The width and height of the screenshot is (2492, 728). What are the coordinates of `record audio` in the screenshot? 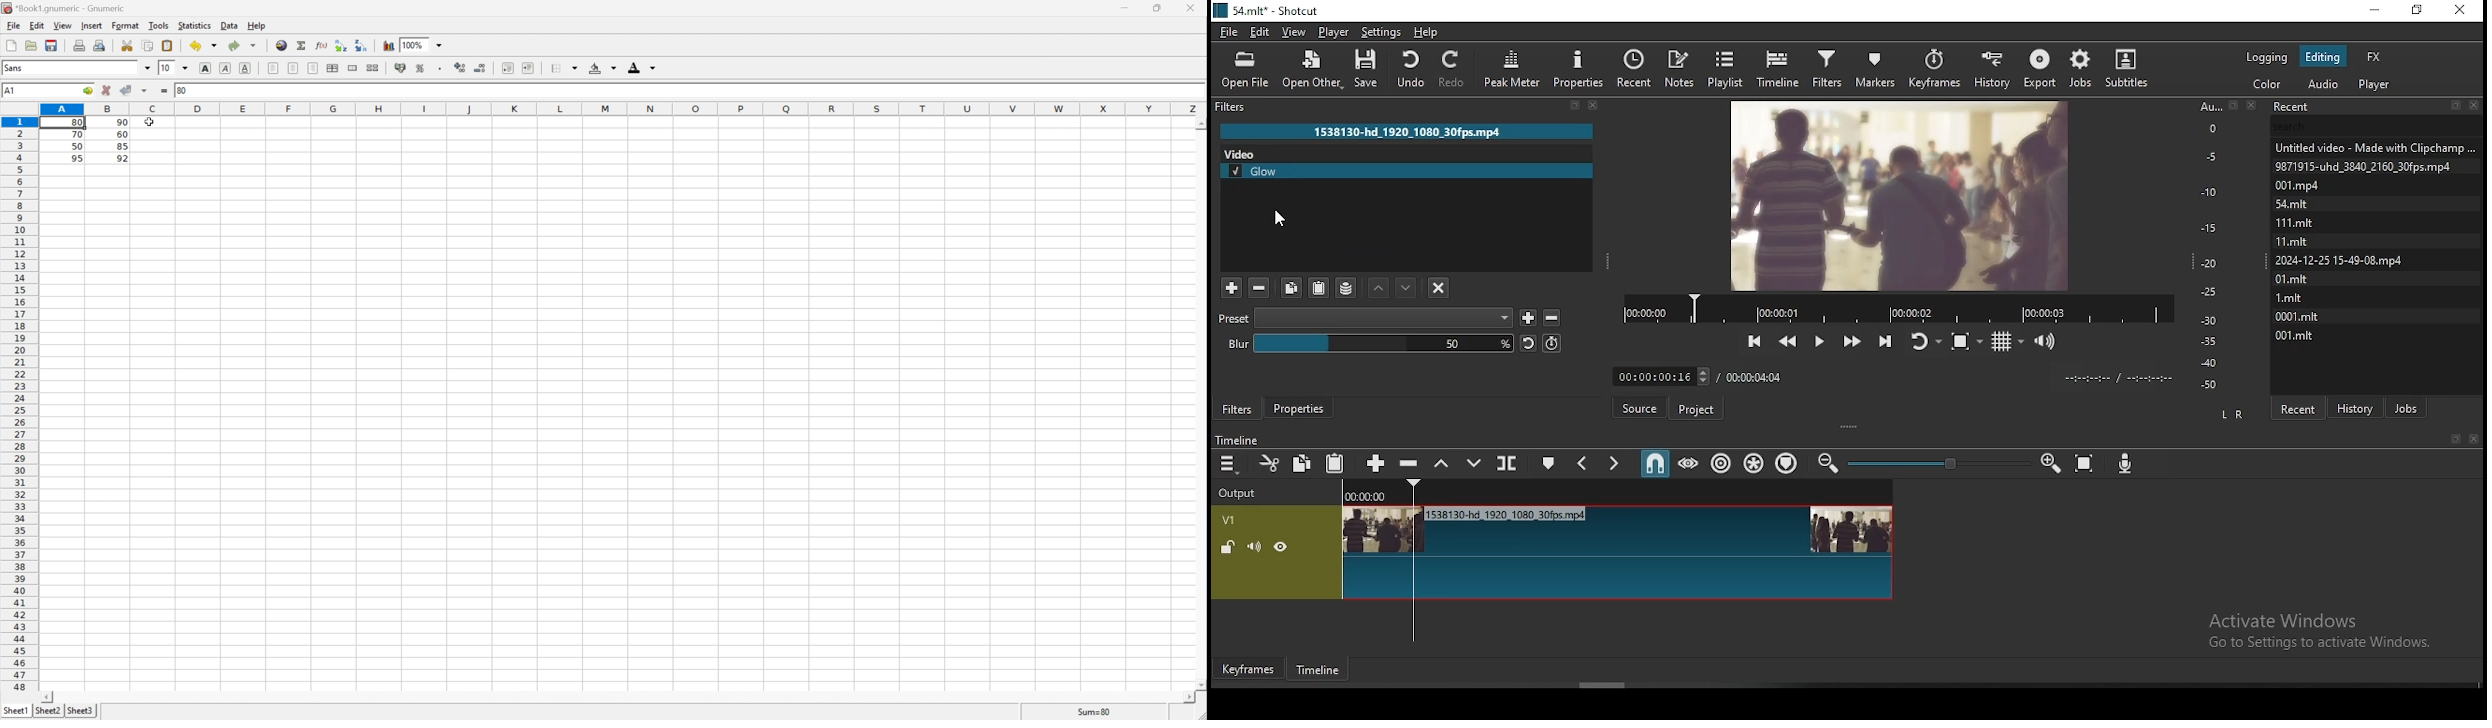 It's located at (2126, 459).